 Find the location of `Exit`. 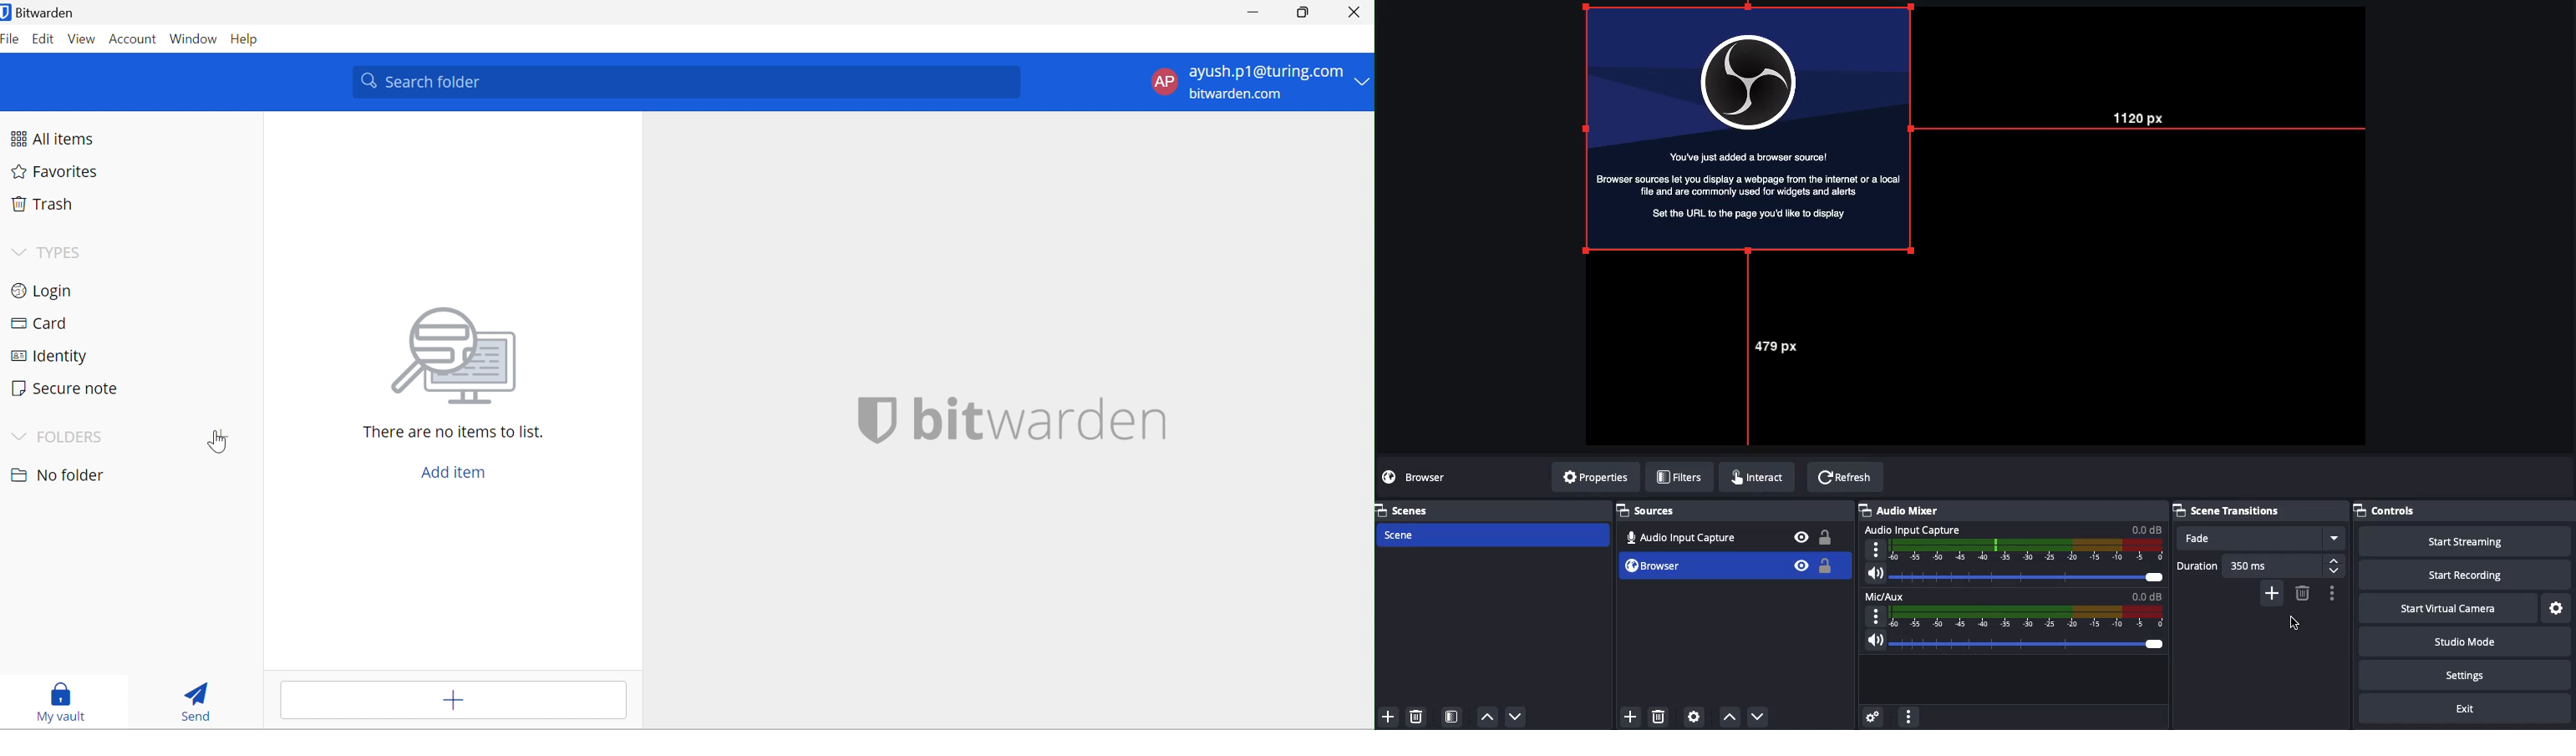

Exit is located at coordinates (2468, 708).